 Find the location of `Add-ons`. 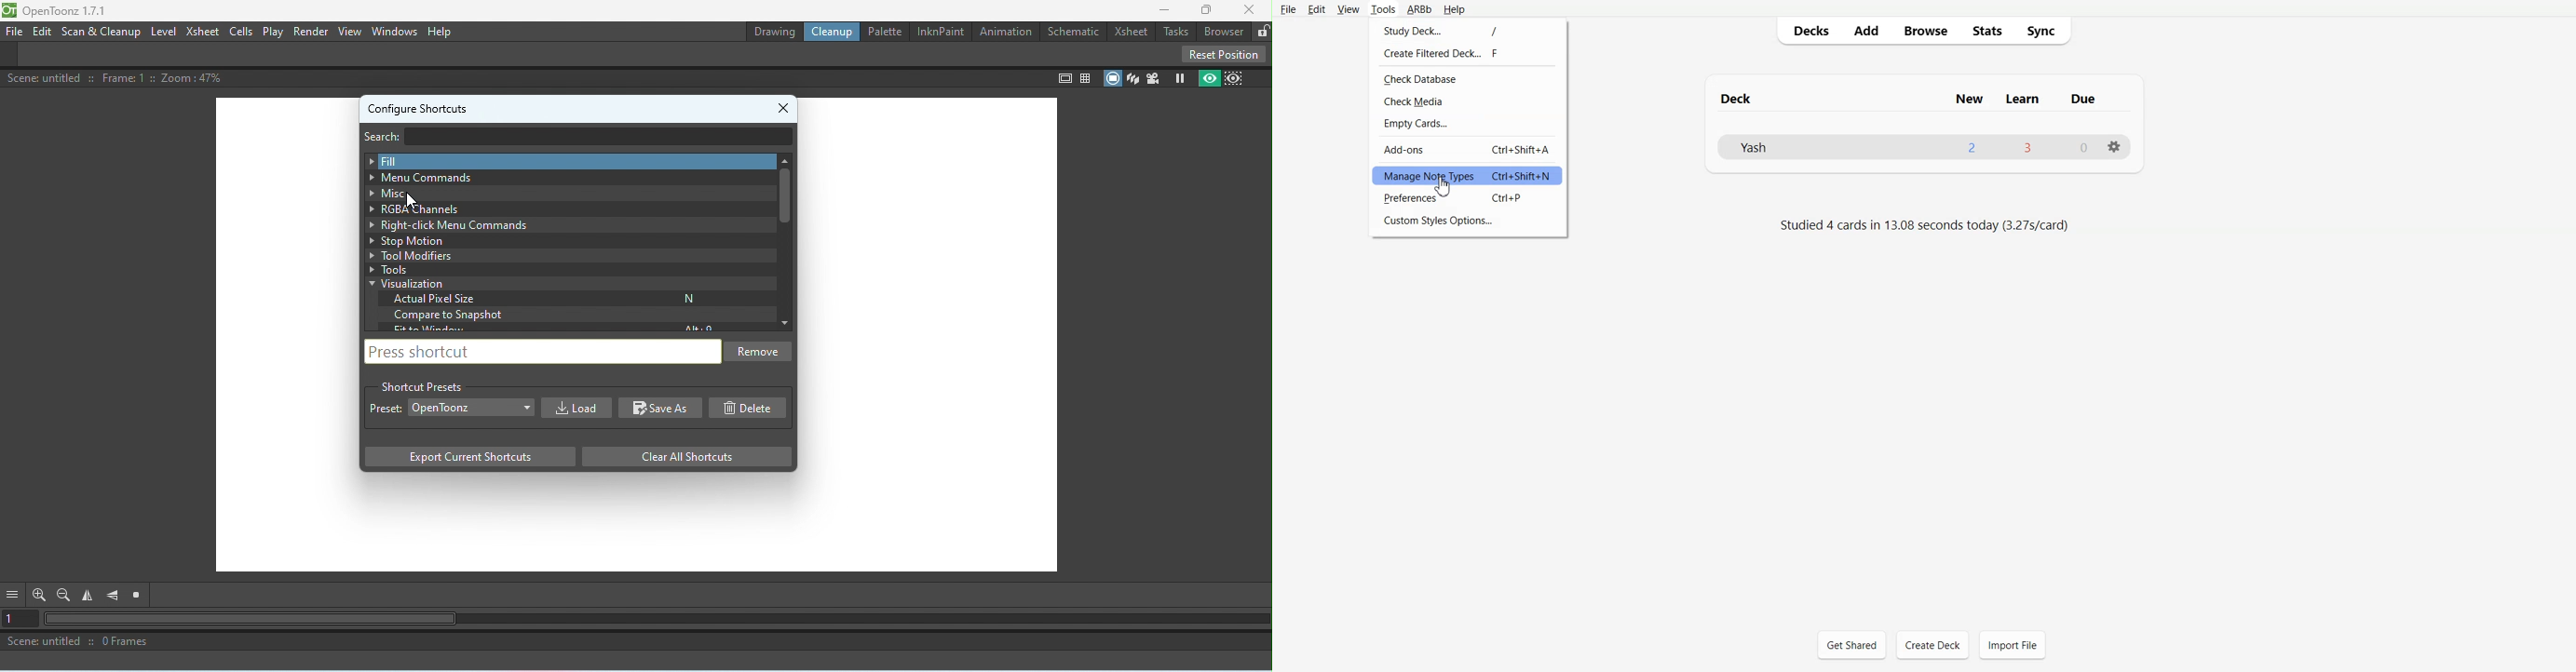

Add-ons is located at coordinates (1468, 149).